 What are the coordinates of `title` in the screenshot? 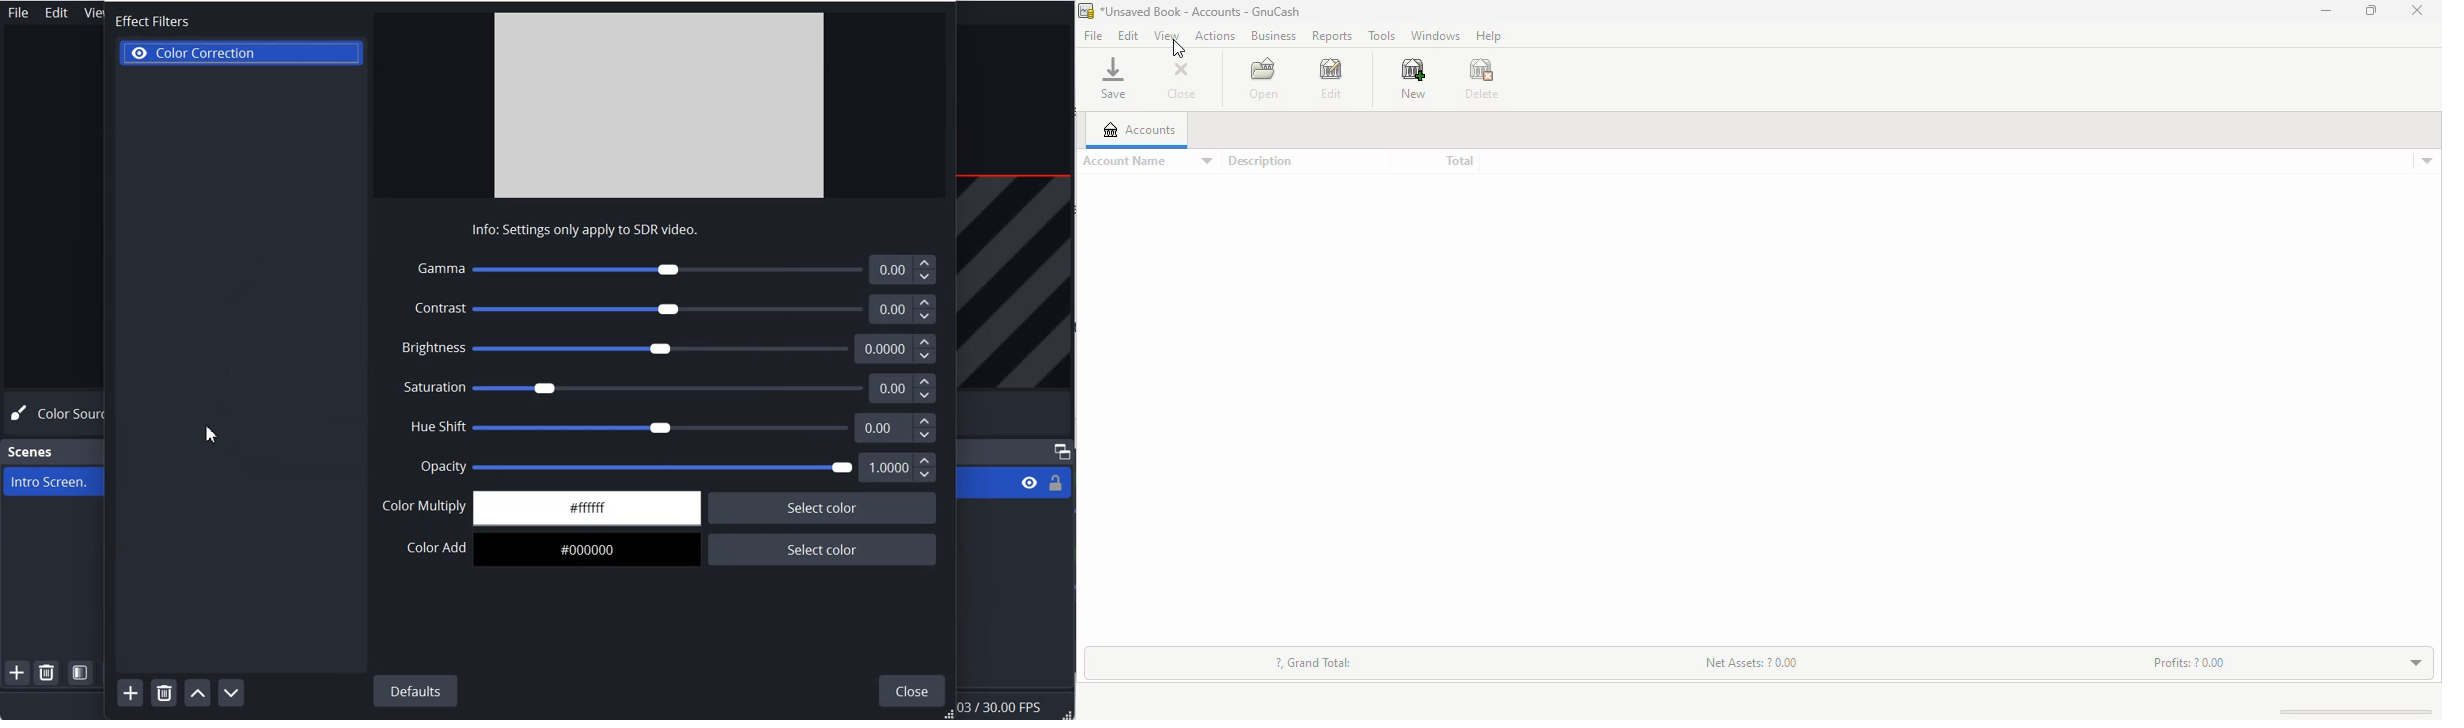 It's located at (1200, 11).